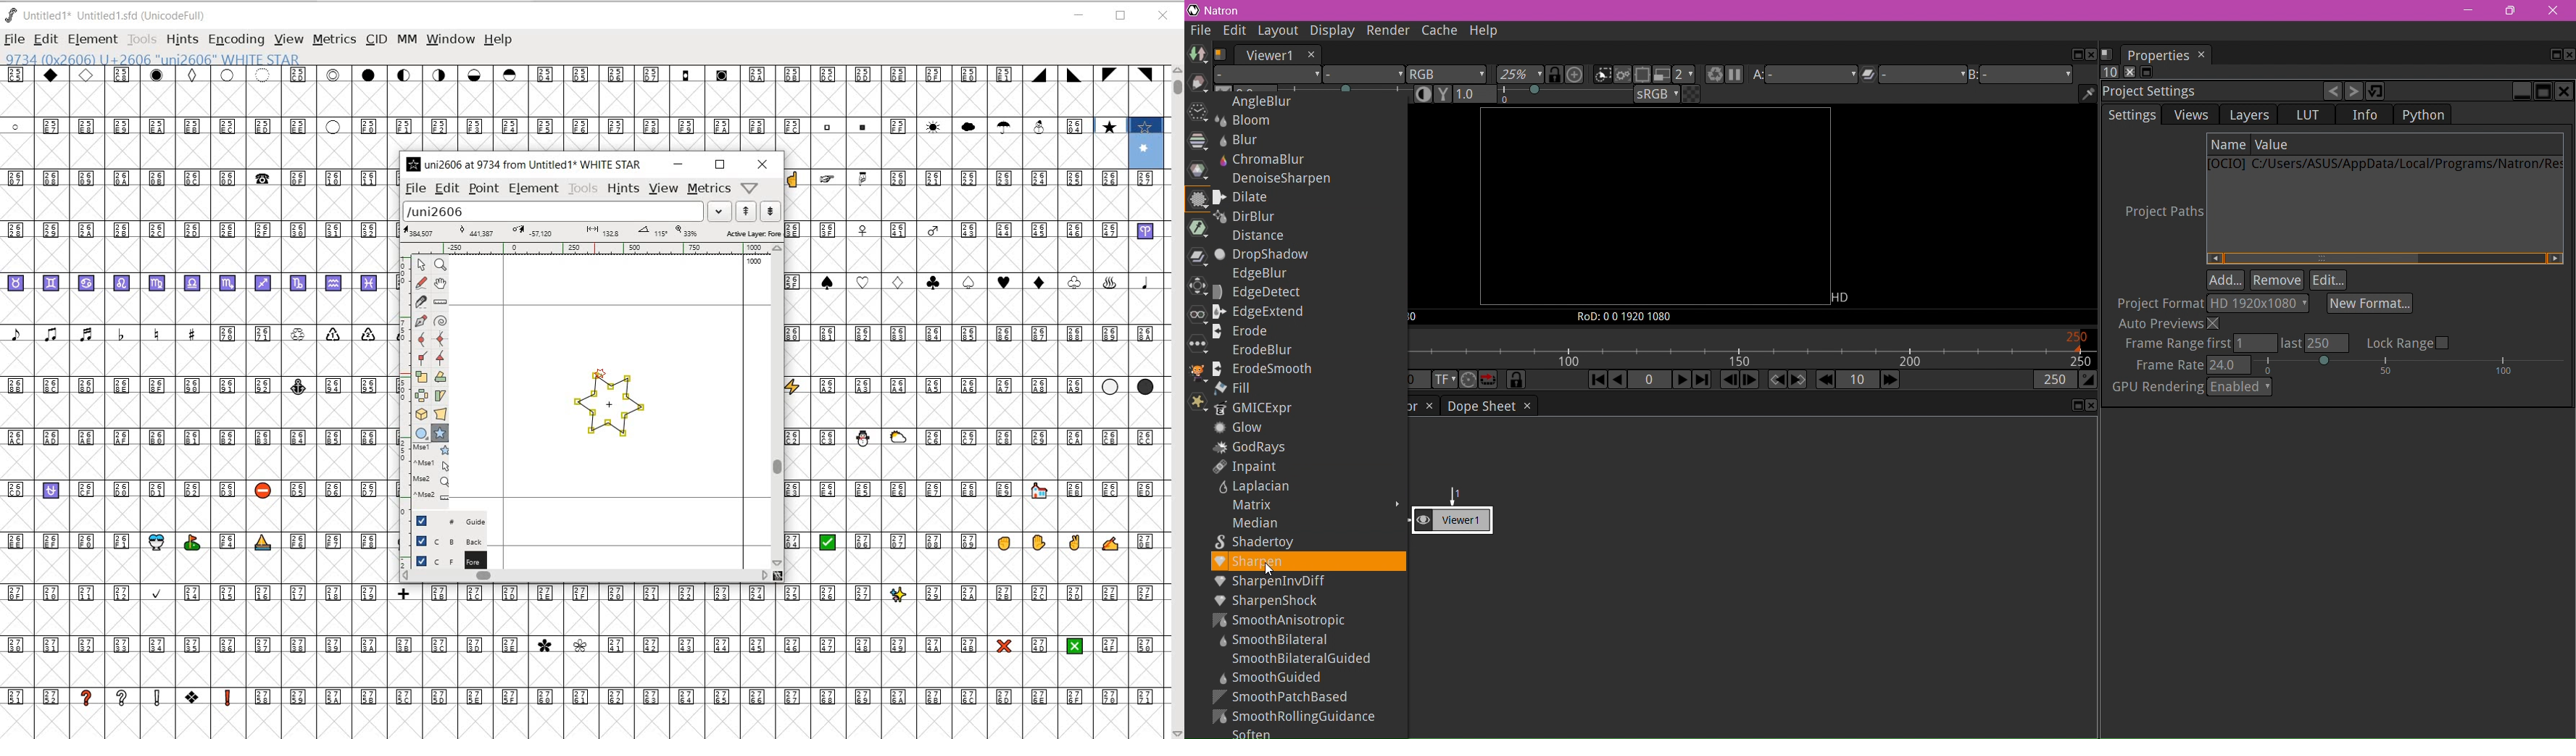 Image resolution: width=2576 pixels, height=756 pixels. Describe the element at coordinates (442, 303) in the screenshot. I see `MEASURE DISTANCE ` at that location.